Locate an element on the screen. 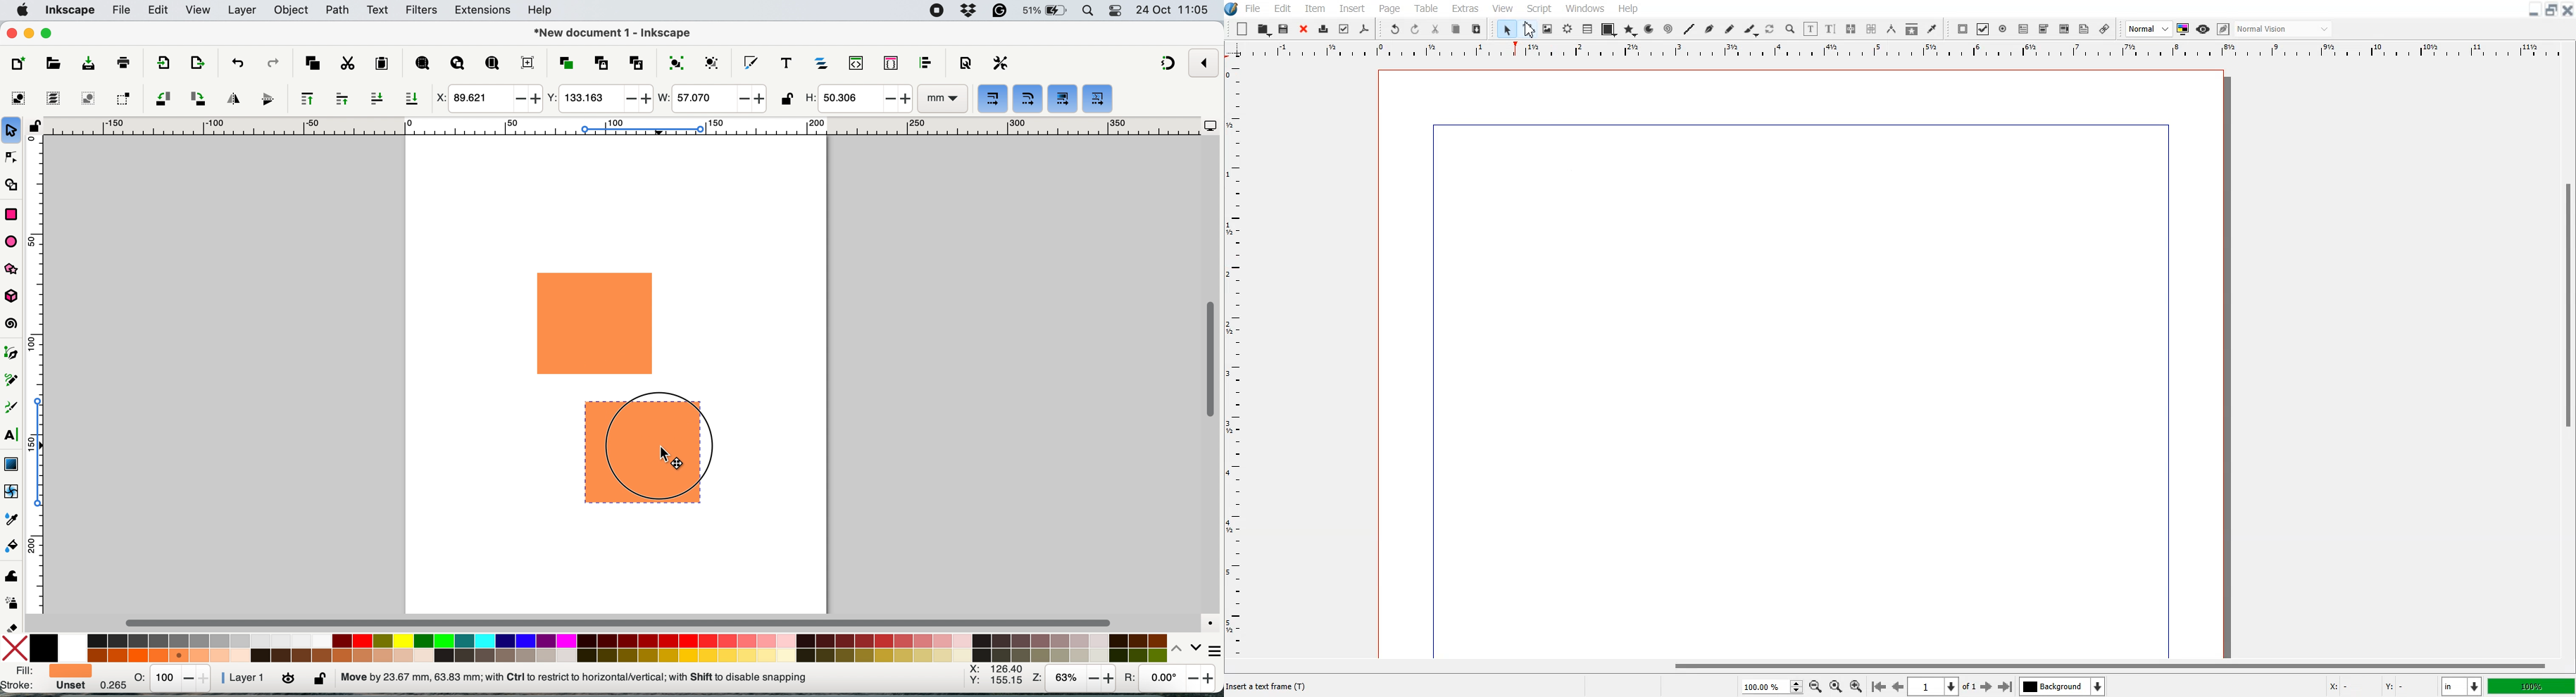  Shape is located at coordinates (1608, 30).